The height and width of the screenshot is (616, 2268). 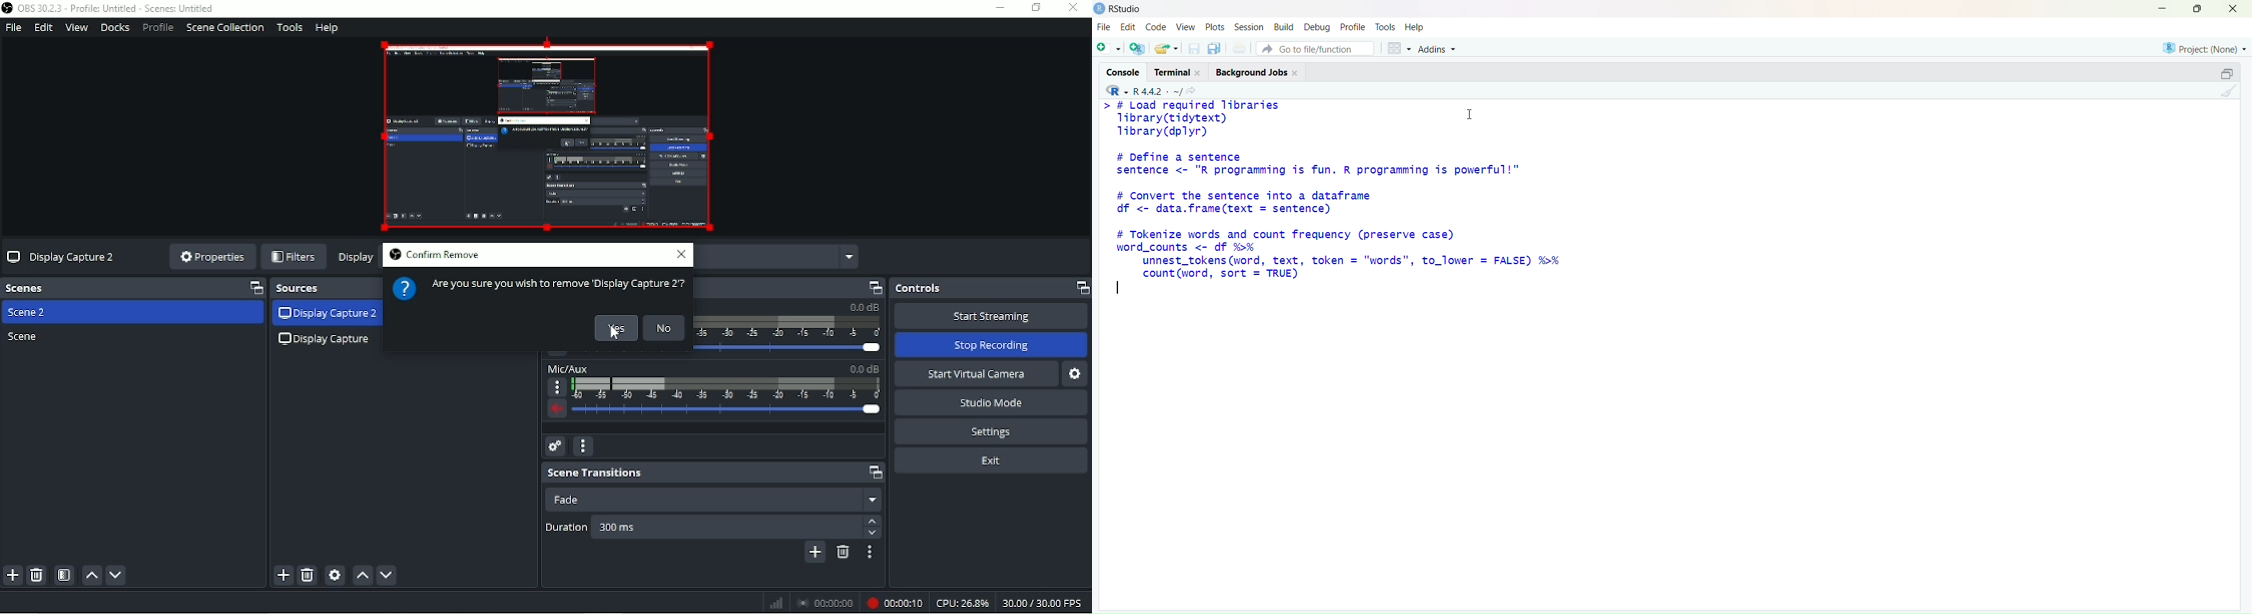 I want to click on Title, so click(x=111, y=9).